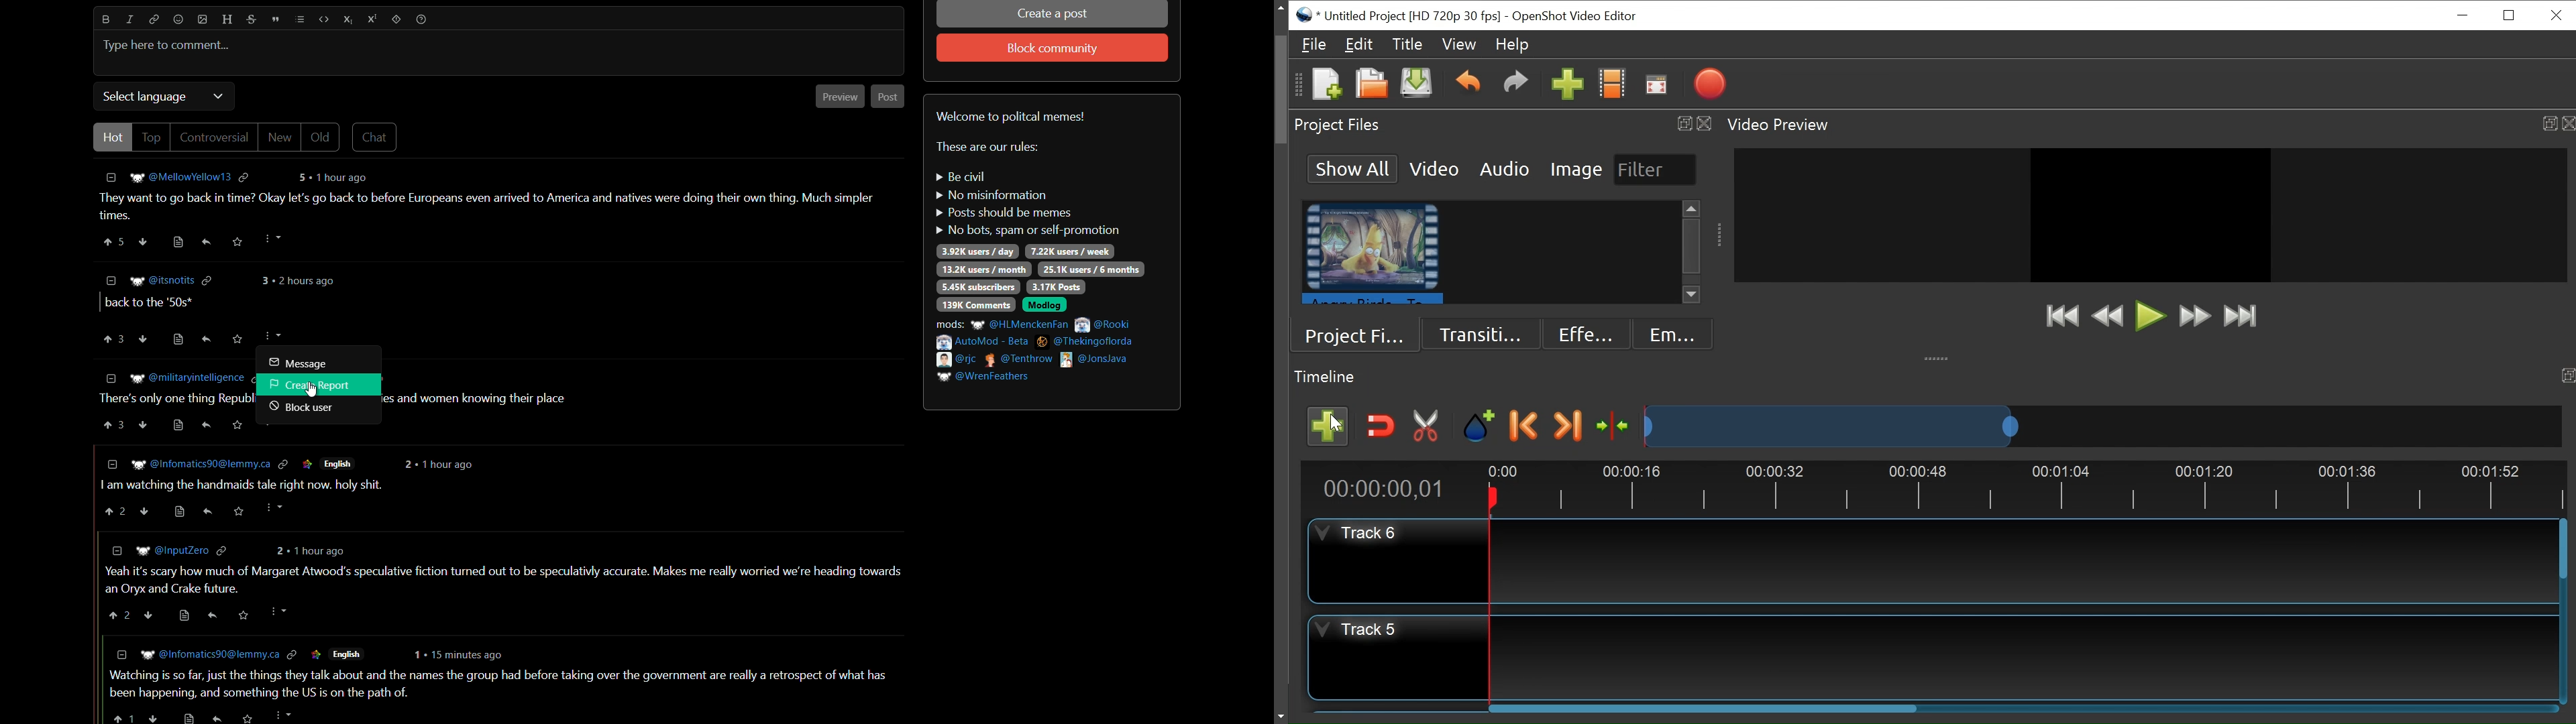  What do you see at coordinates (152, 137) in the screenshot?
I see `top` at bounding box center [152, 137].